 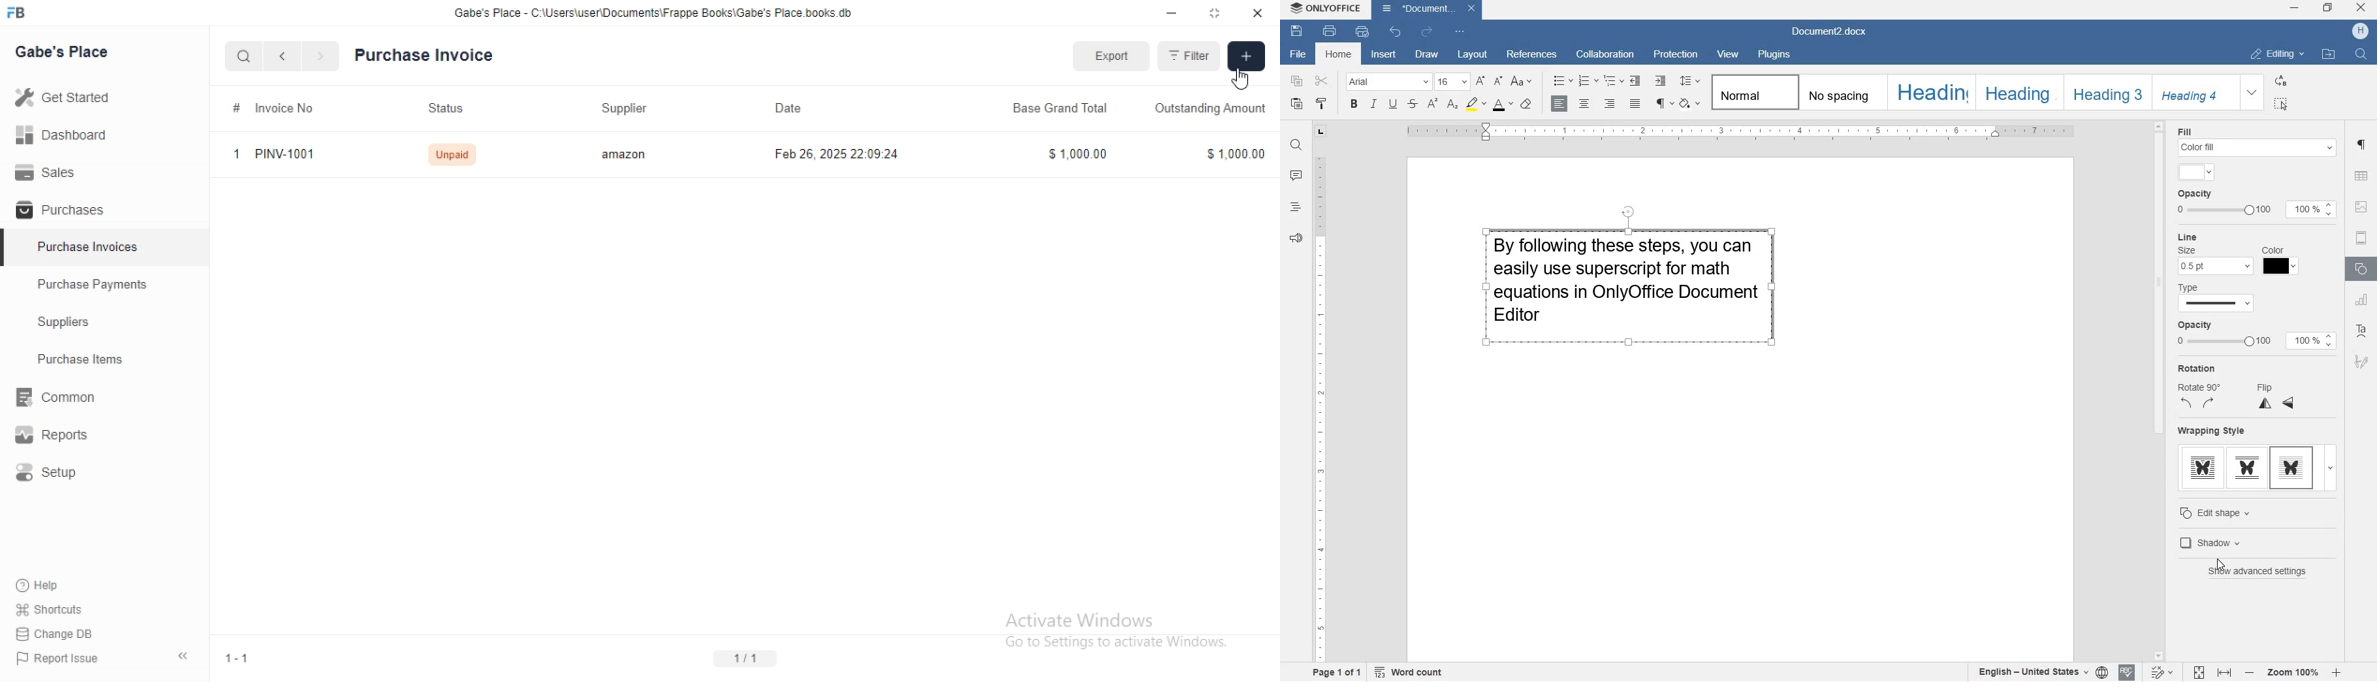 I want to click on Frappe Books logo, so click(x=15, y=12).